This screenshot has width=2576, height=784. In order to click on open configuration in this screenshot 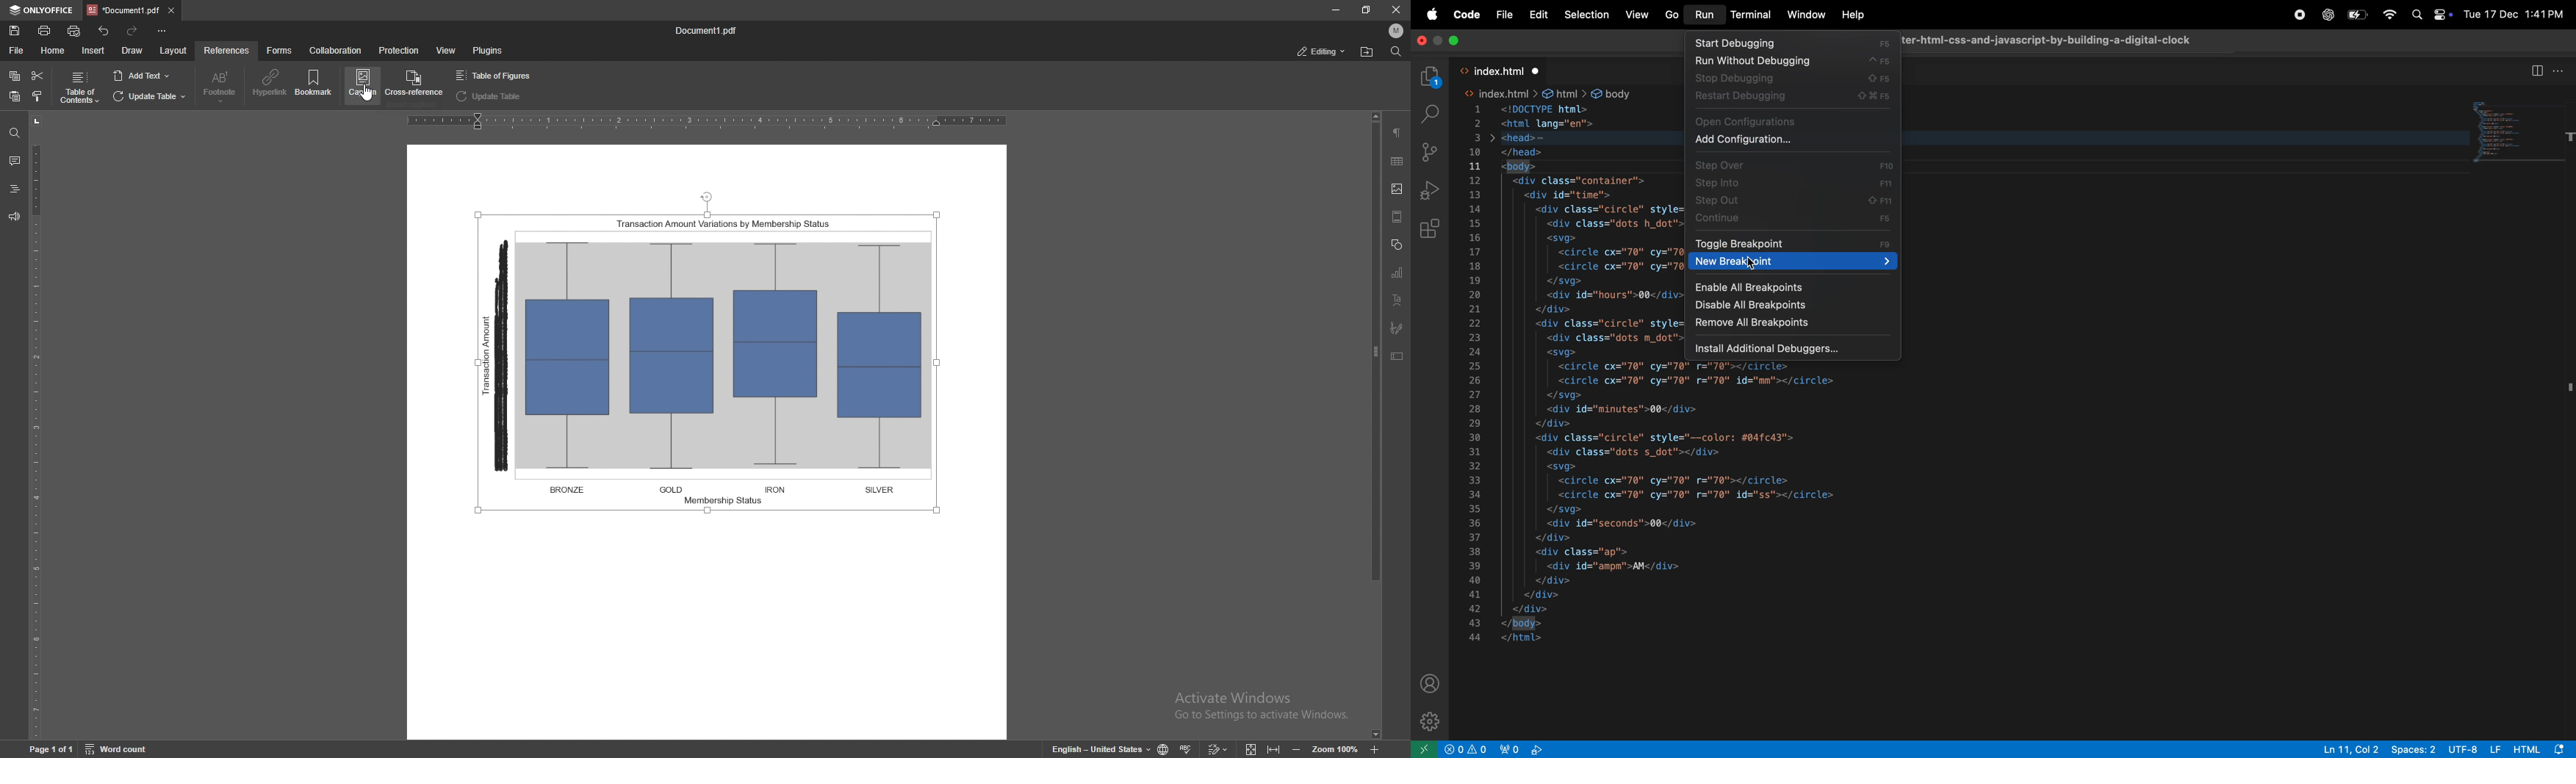, I will do `click(1793, 120)`.